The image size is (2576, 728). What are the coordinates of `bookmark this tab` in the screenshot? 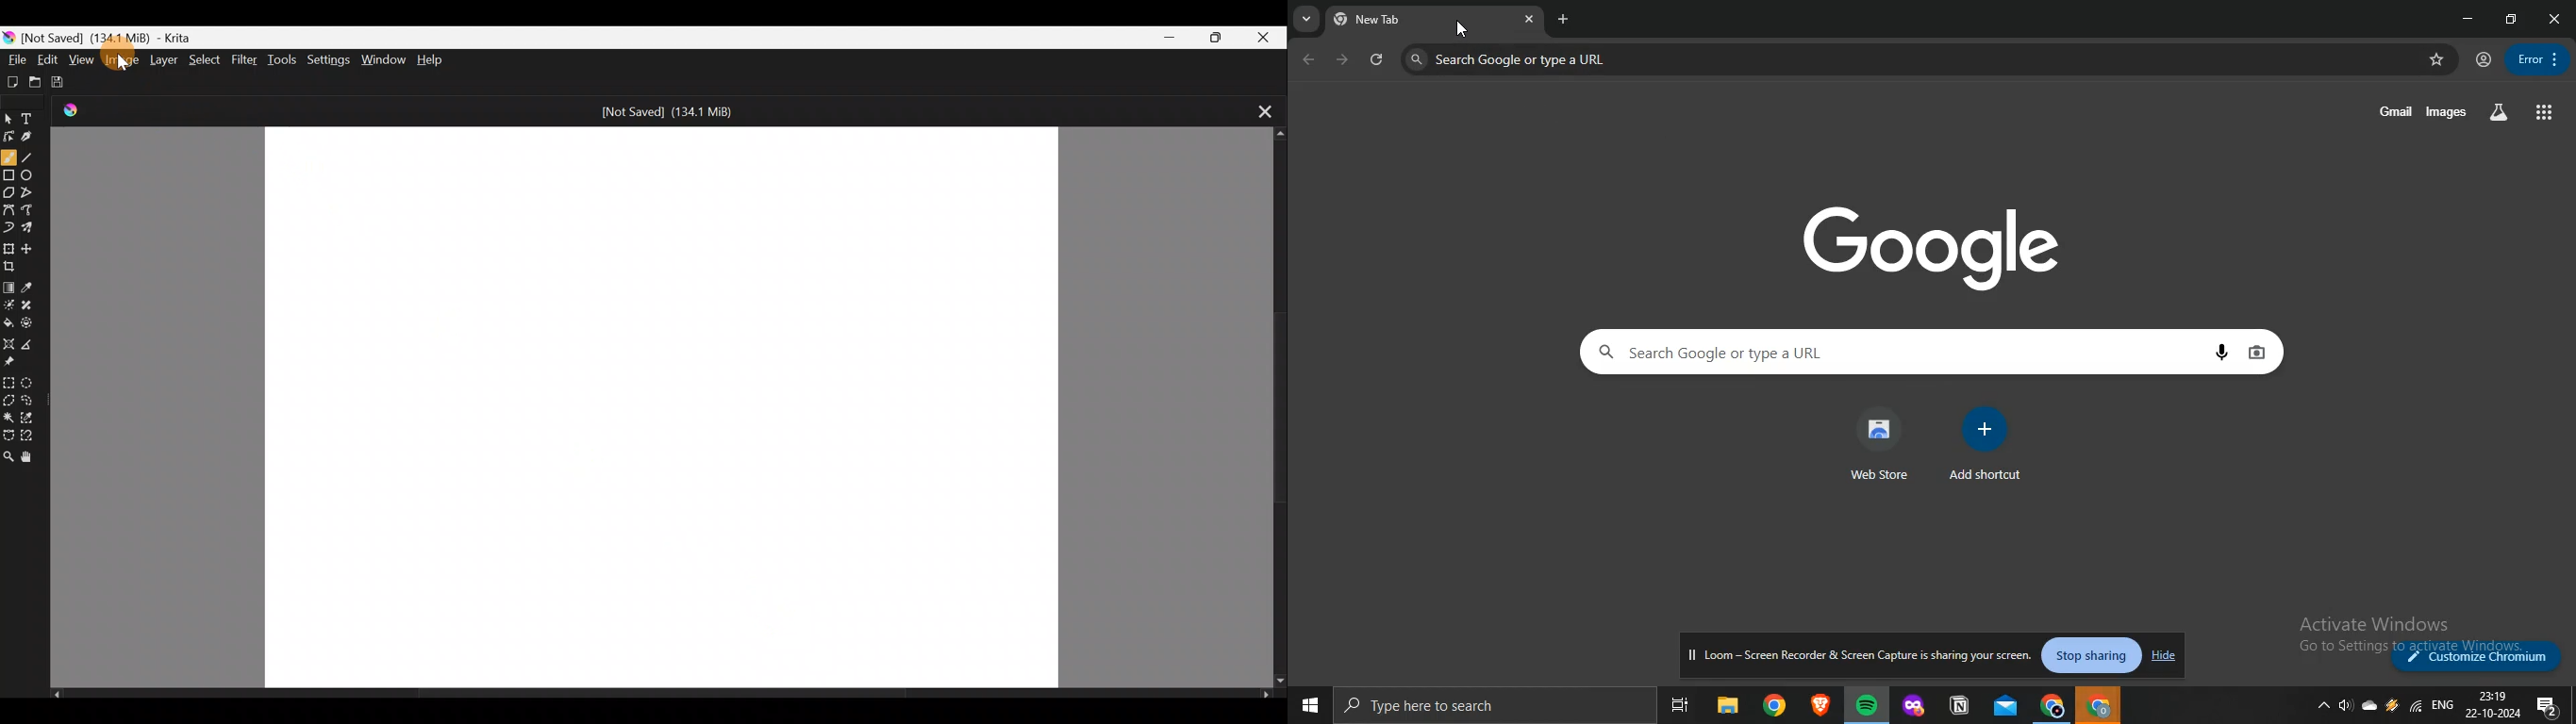 It's located at (2438, 60).